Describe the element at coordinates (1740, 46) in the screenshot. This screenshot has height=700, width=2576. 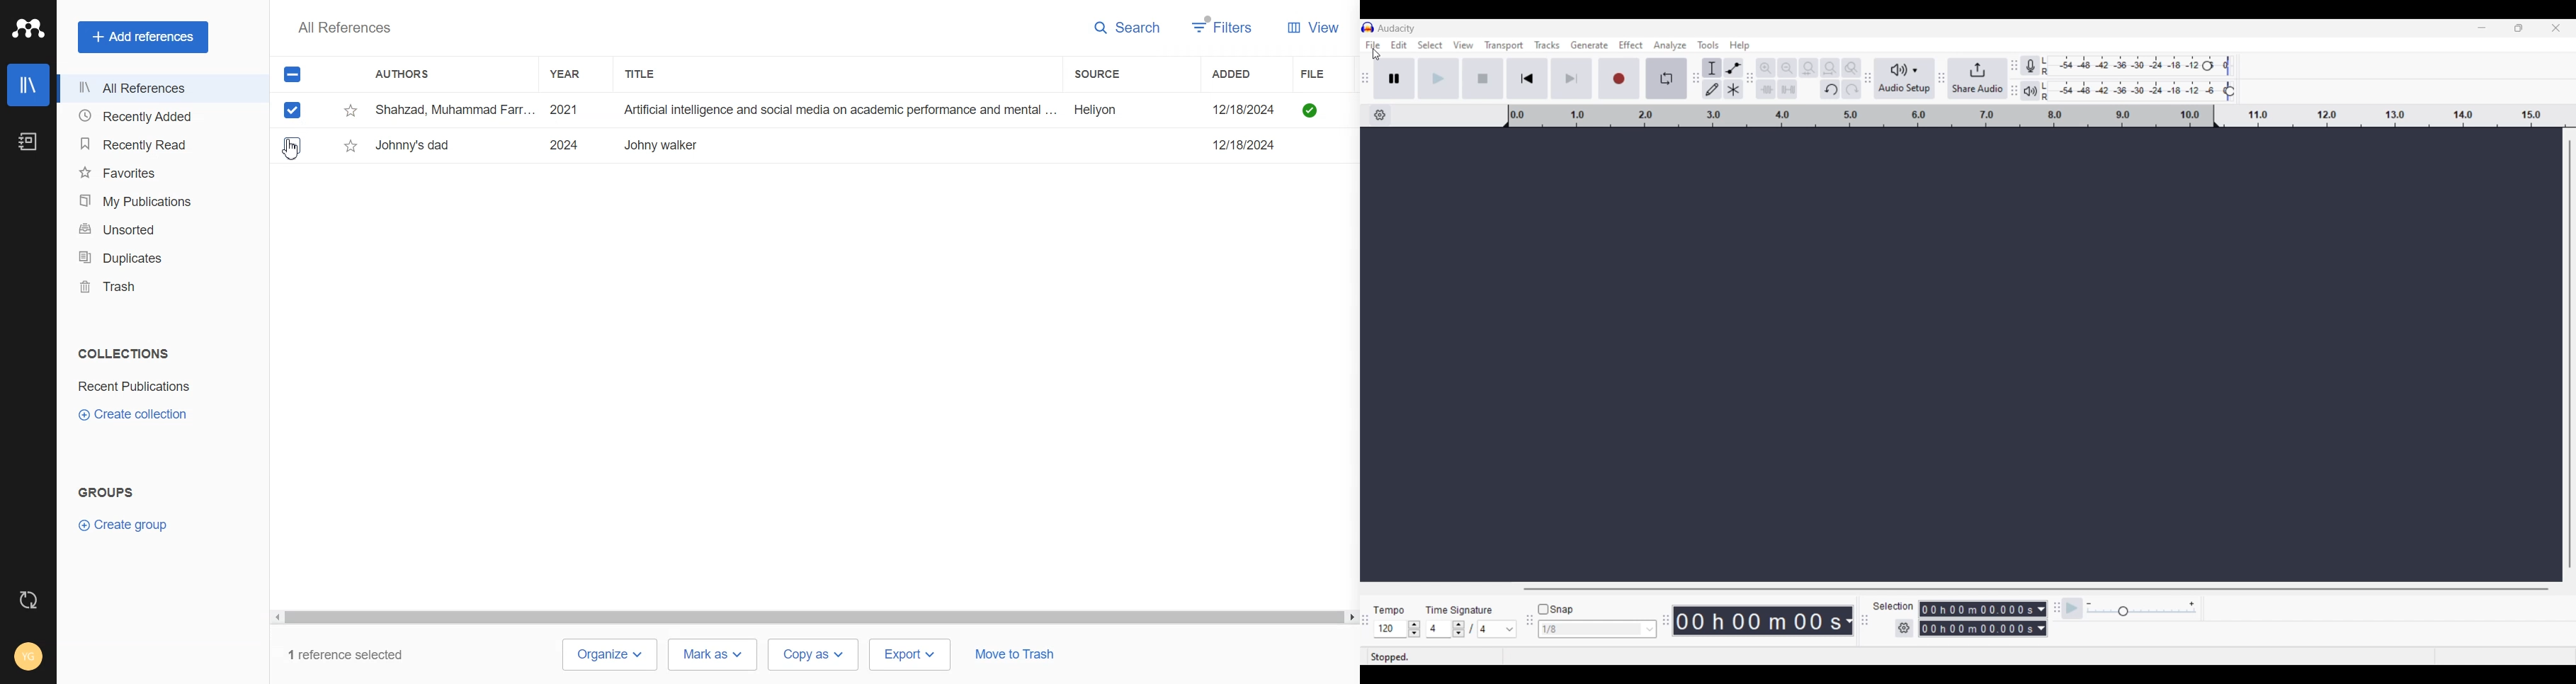
I see `Help menu` at that location.